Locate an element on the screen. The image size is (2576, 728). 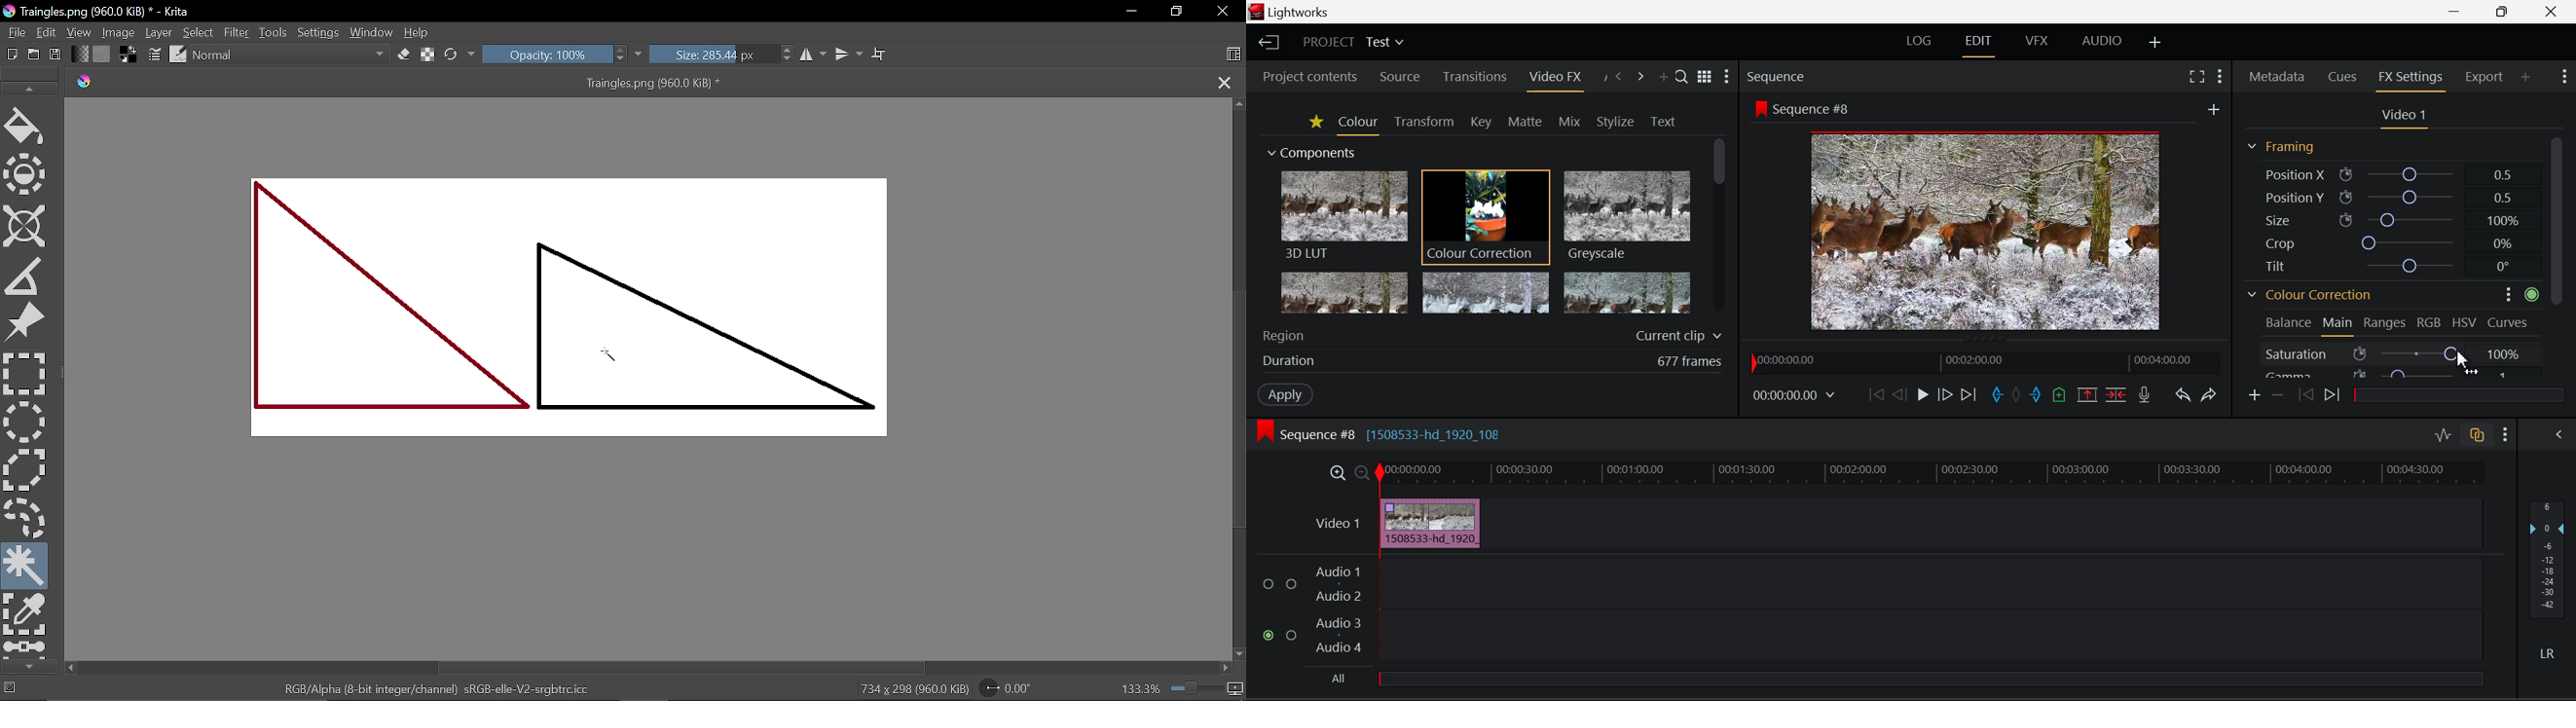
133.3% is located at coordinates (1141, 689).